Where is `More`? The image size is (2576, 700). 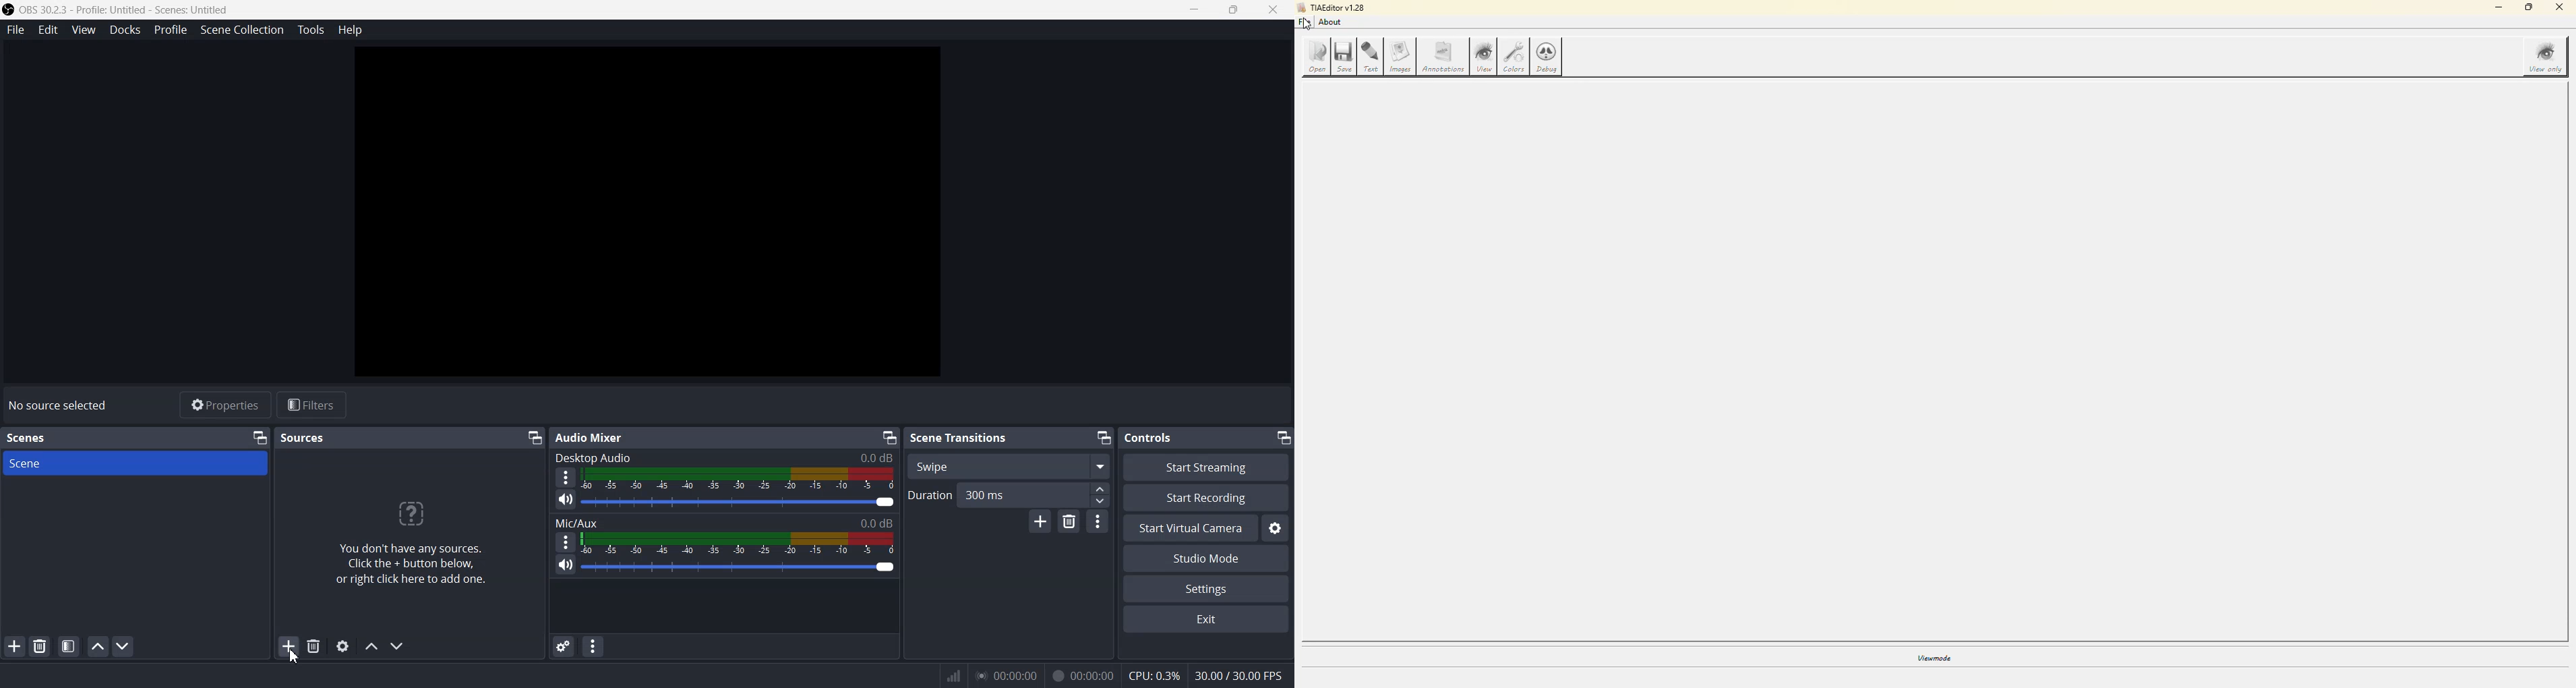 More is located at coordinates (564, 542).